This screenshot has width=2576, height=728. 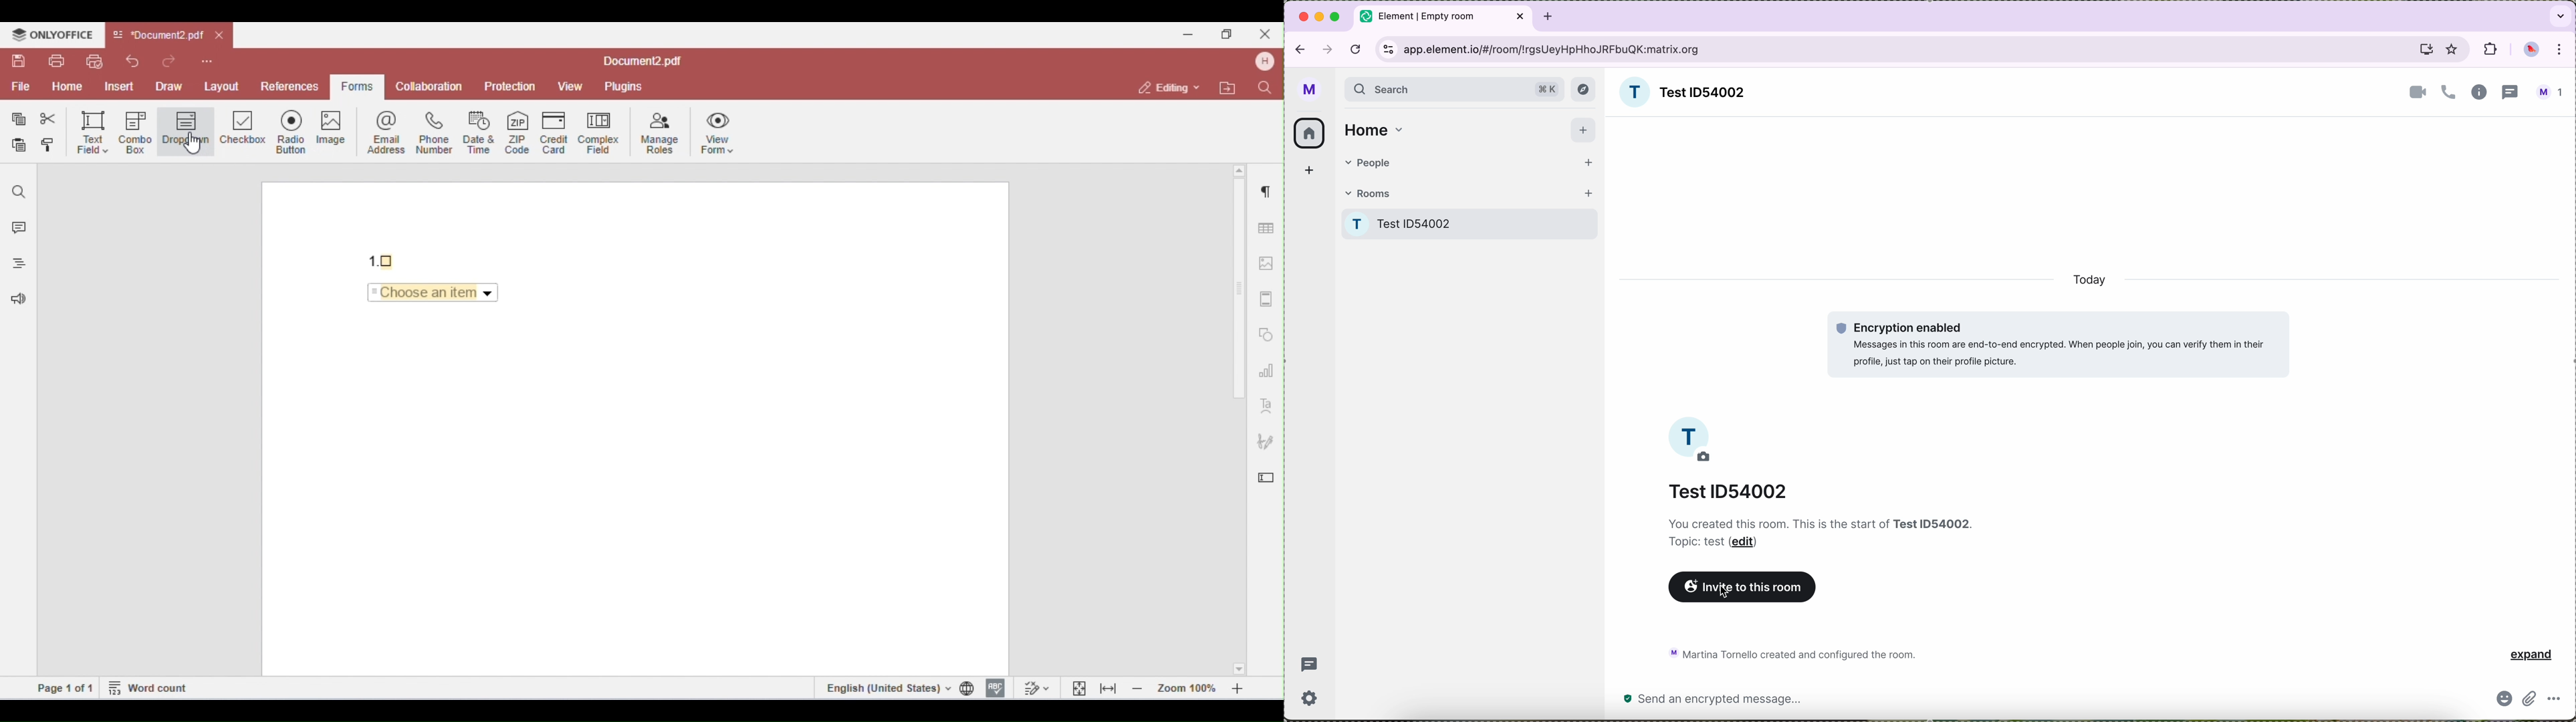 What do you see at coordinates (2552, 93) in the screenshot?
I see `profile` at bounding box center [2552, 93].